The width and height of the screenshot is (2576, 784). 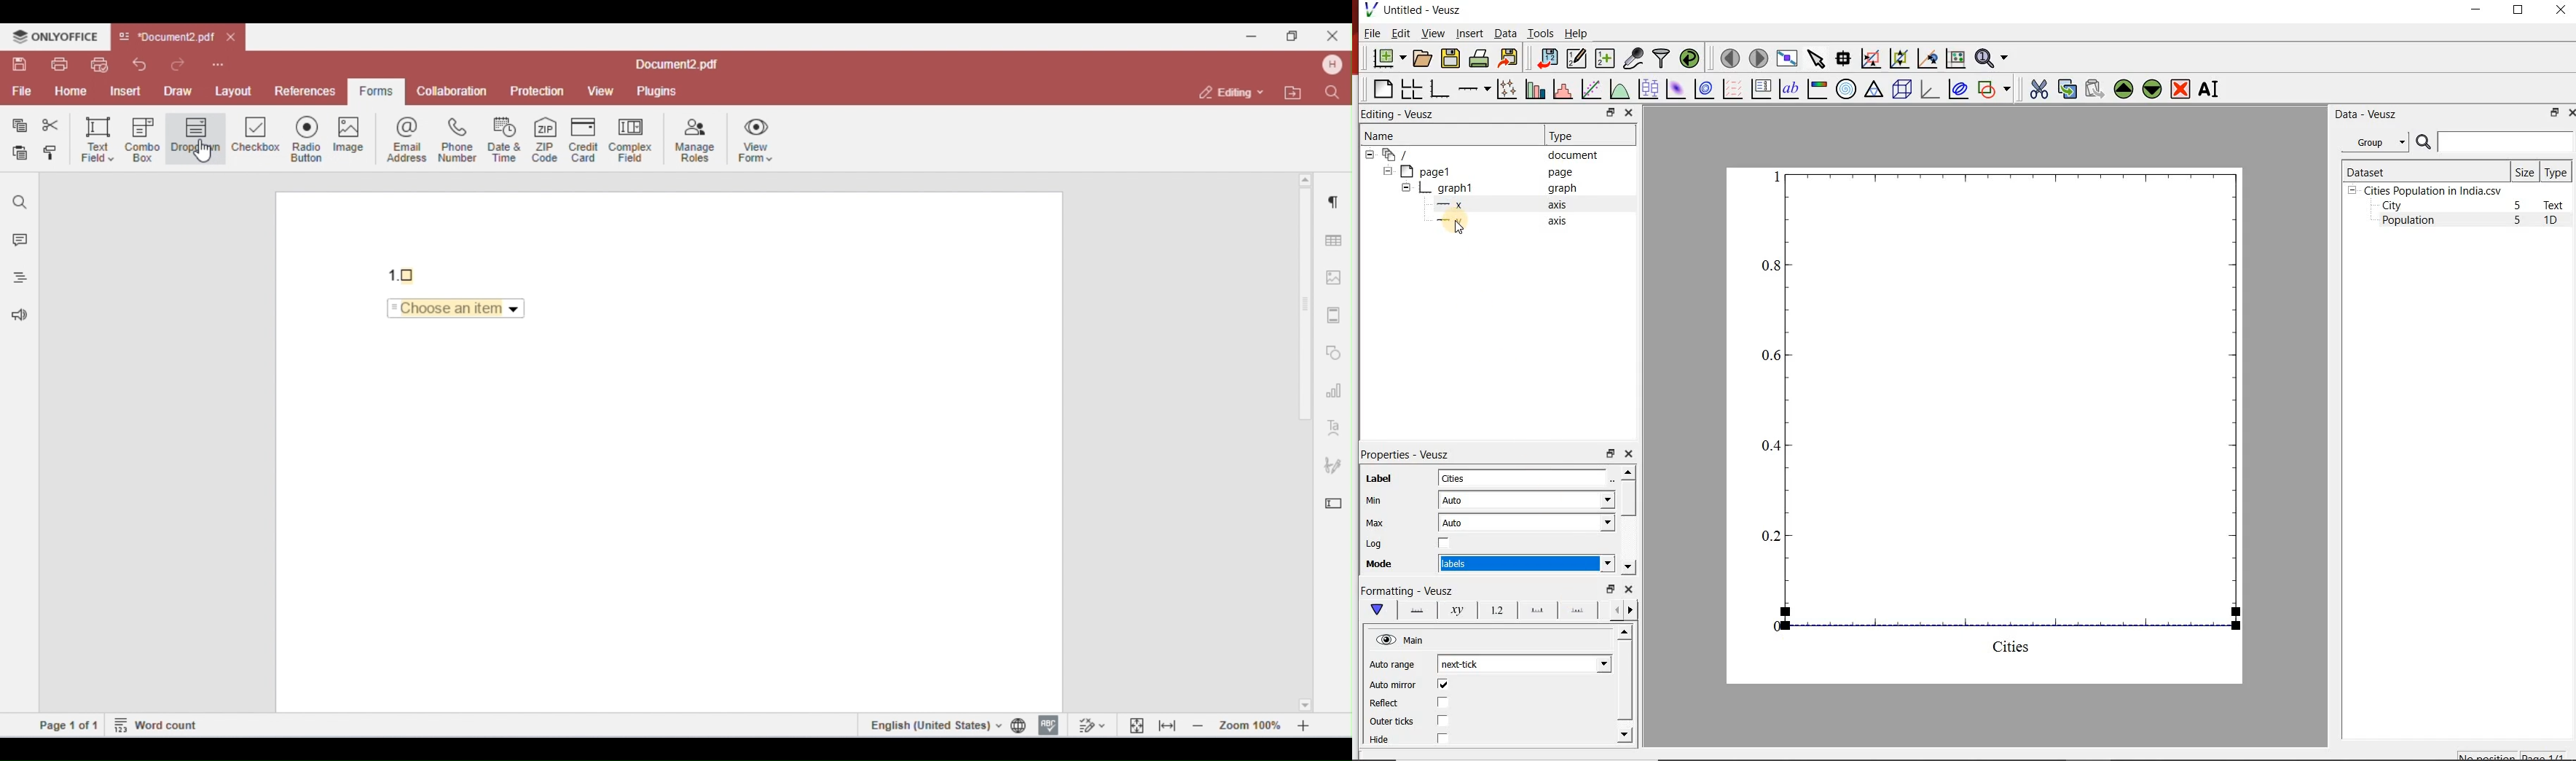 I want to click on add a shape to the plot, so click(x=1995, y=88).